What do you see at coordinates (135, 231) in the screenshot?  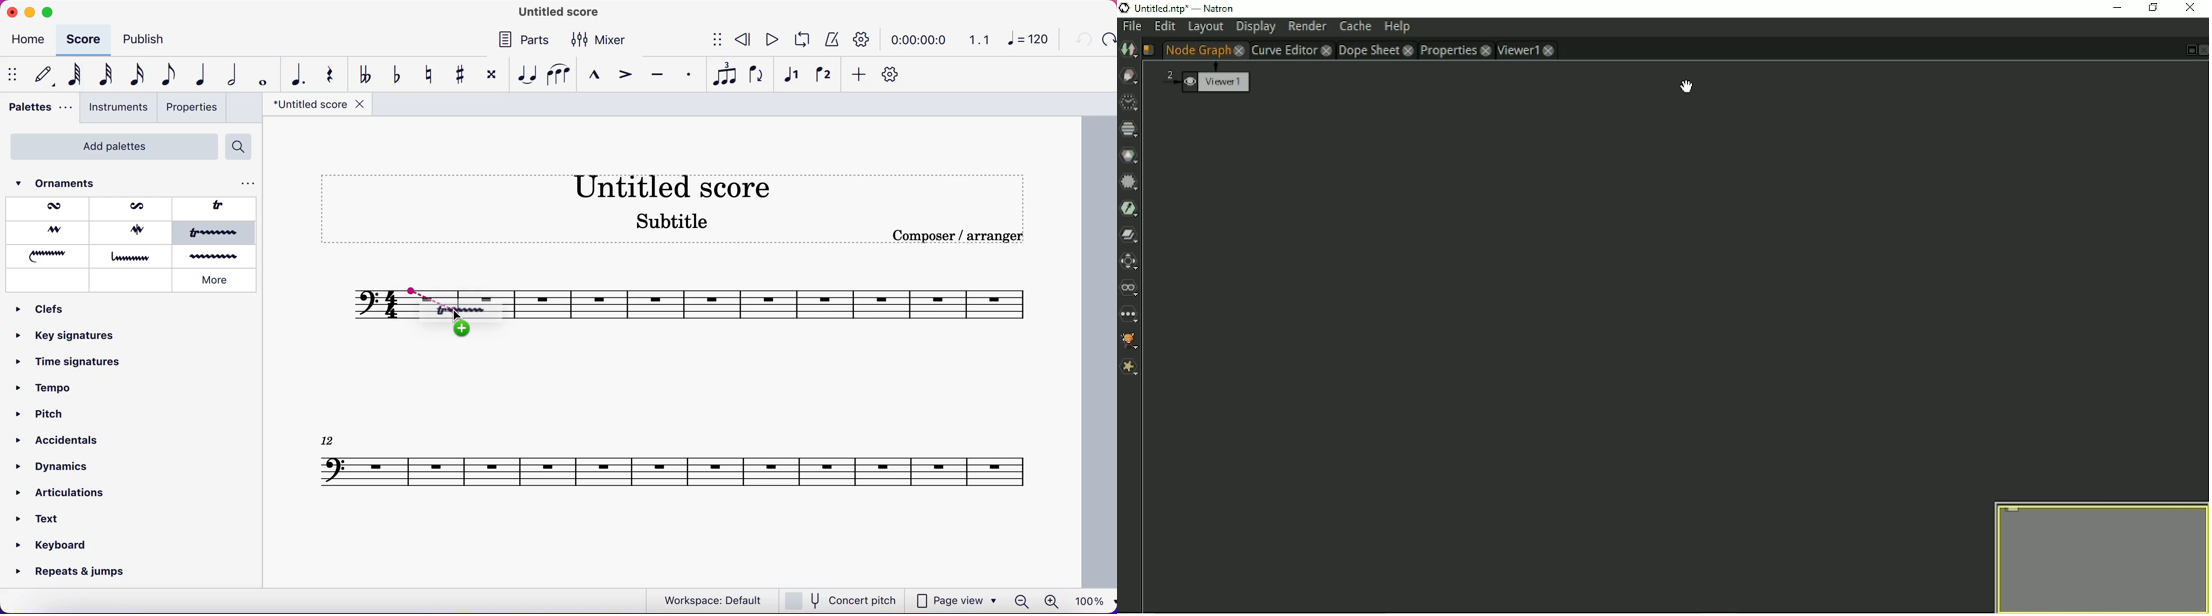 I see `inverted turn` at bounding box center [135, 231].